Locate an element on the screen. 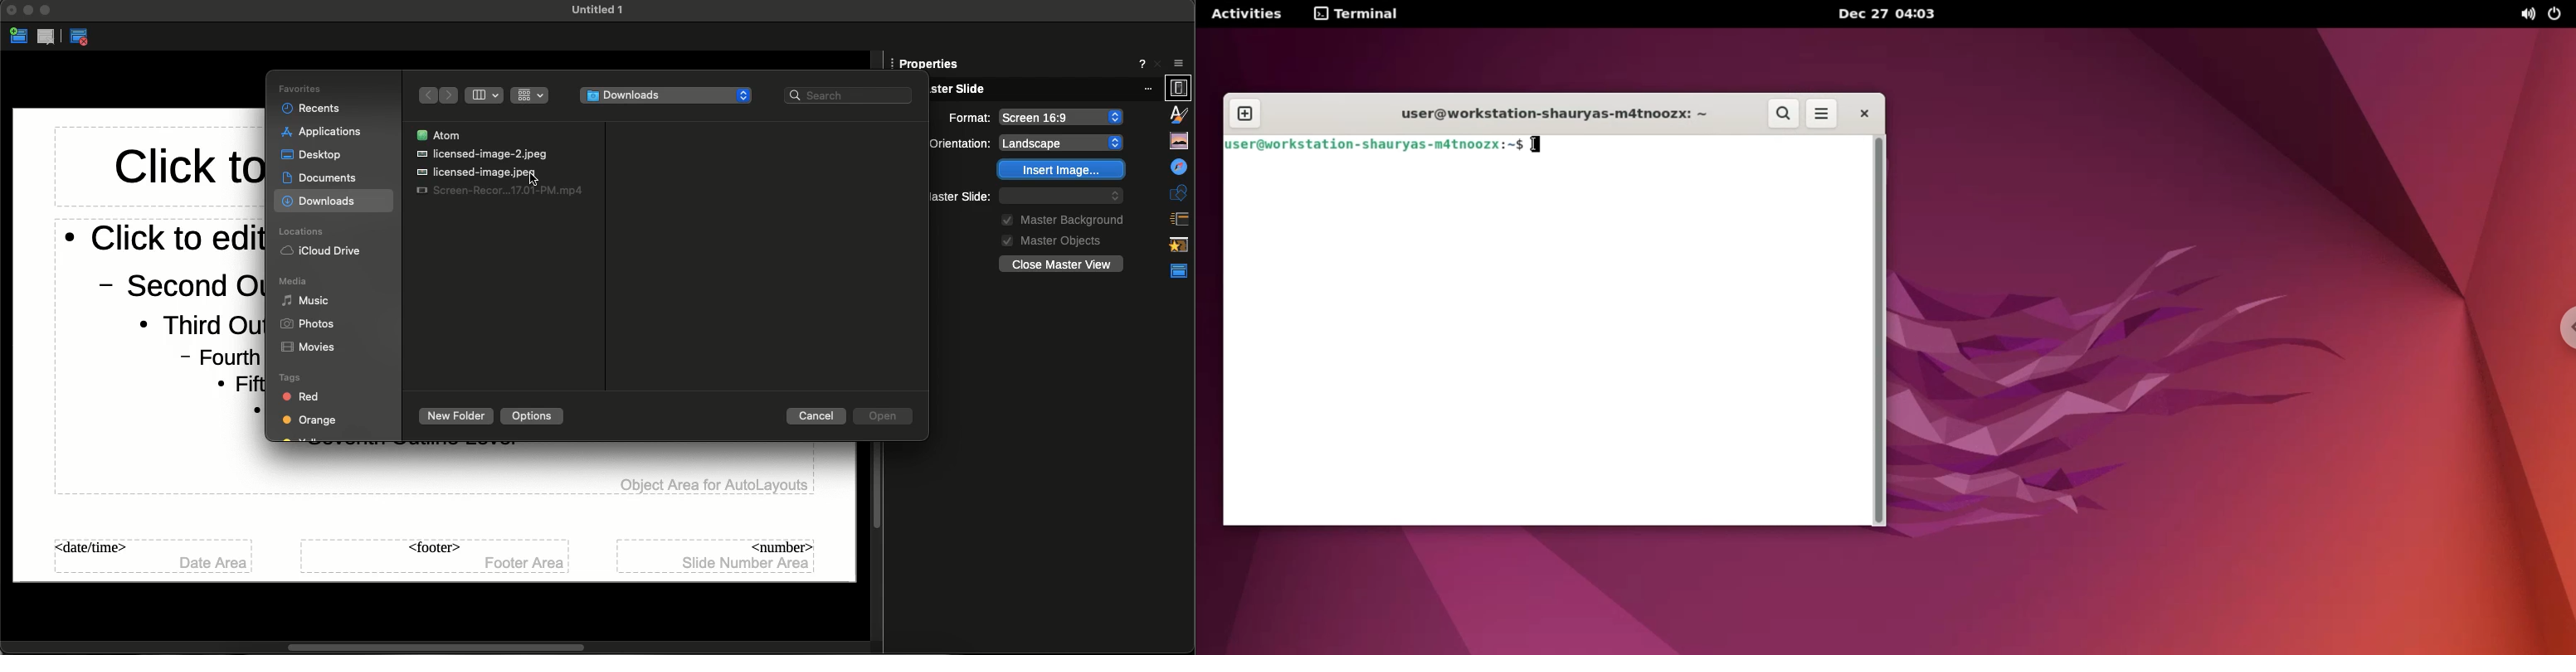 The image size is (2576, 672). Scroll is located at coordinates (875, 490).